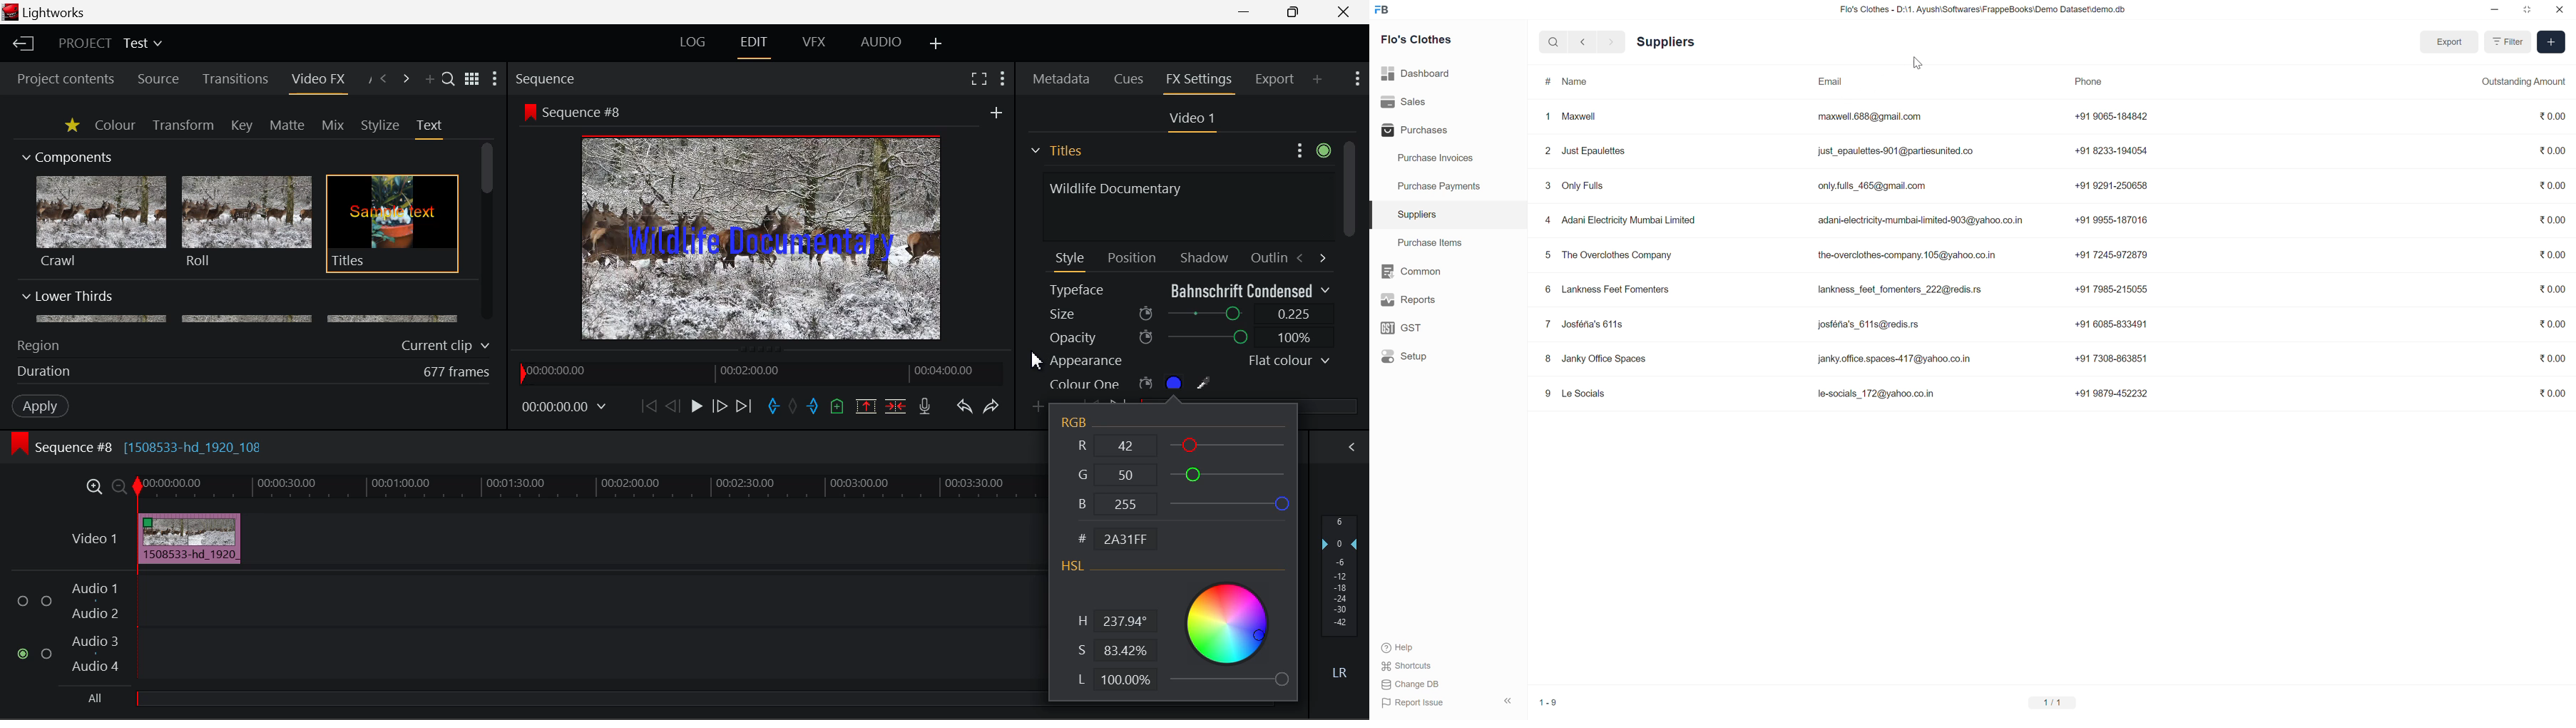  I want to click on 5, so click(1547, 255).